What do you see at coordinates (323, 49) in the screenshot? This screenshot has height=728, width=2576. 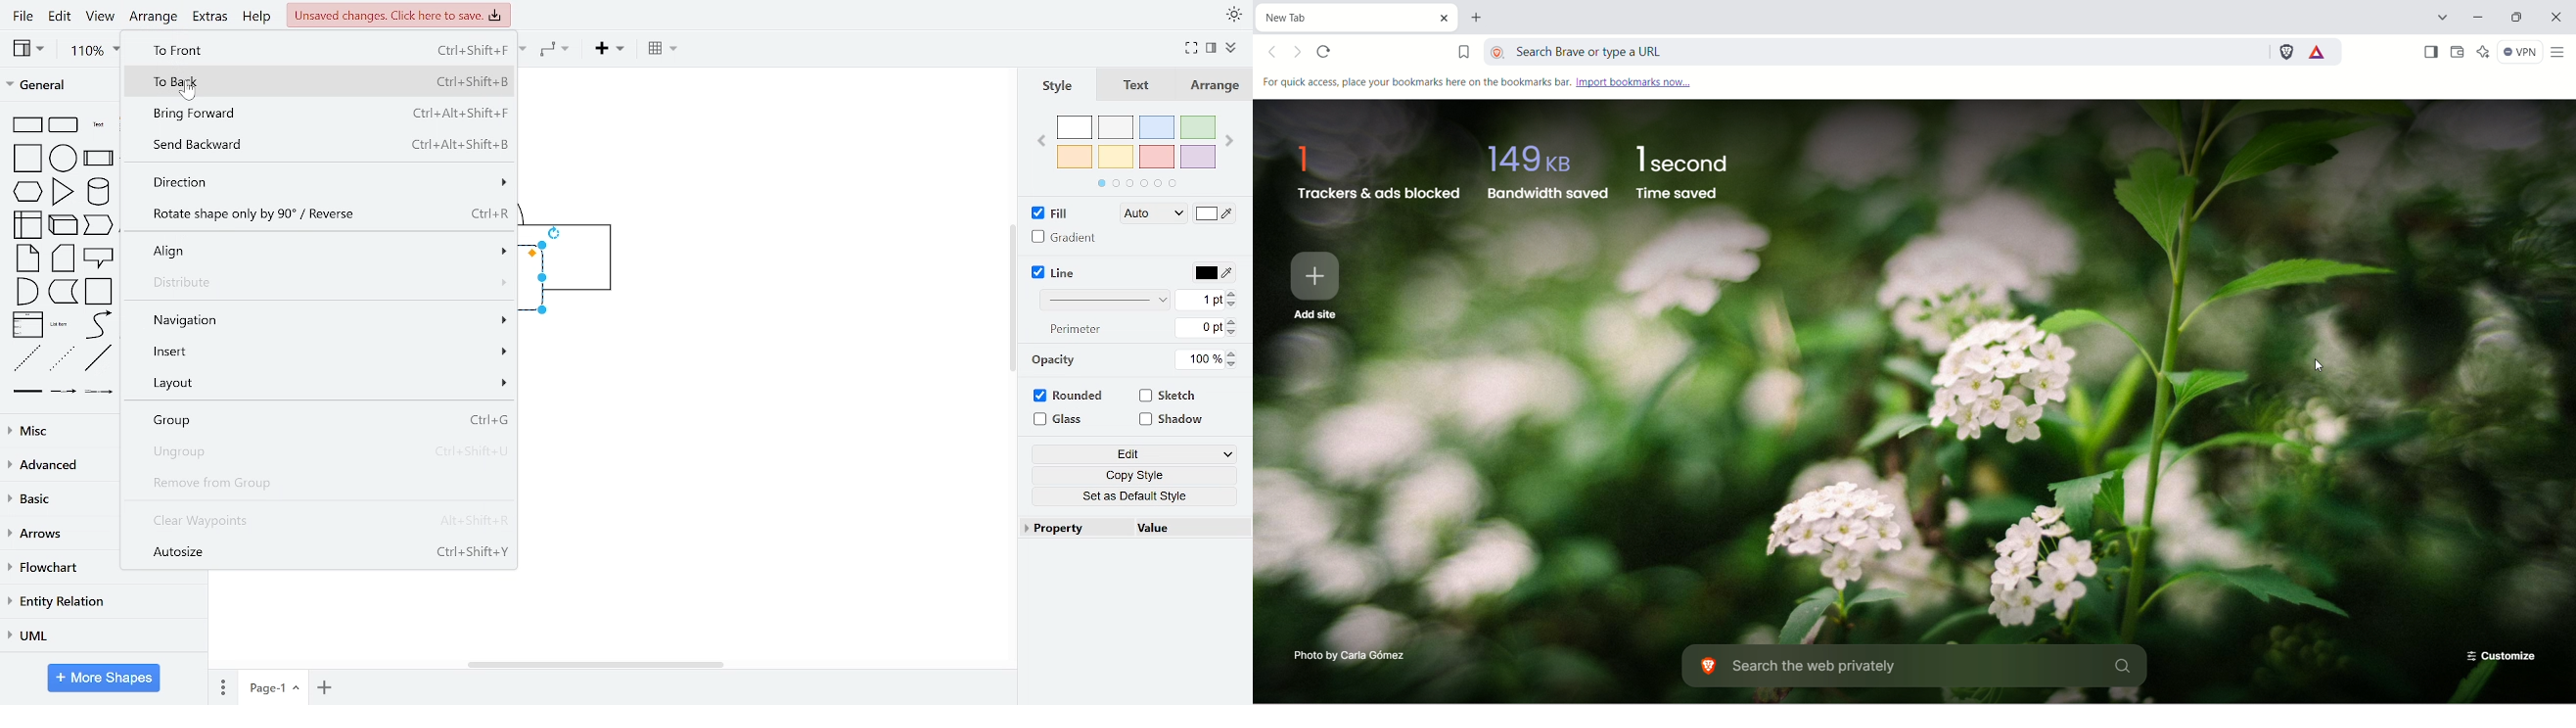 I see `to front` at bounding box center [323, 49].